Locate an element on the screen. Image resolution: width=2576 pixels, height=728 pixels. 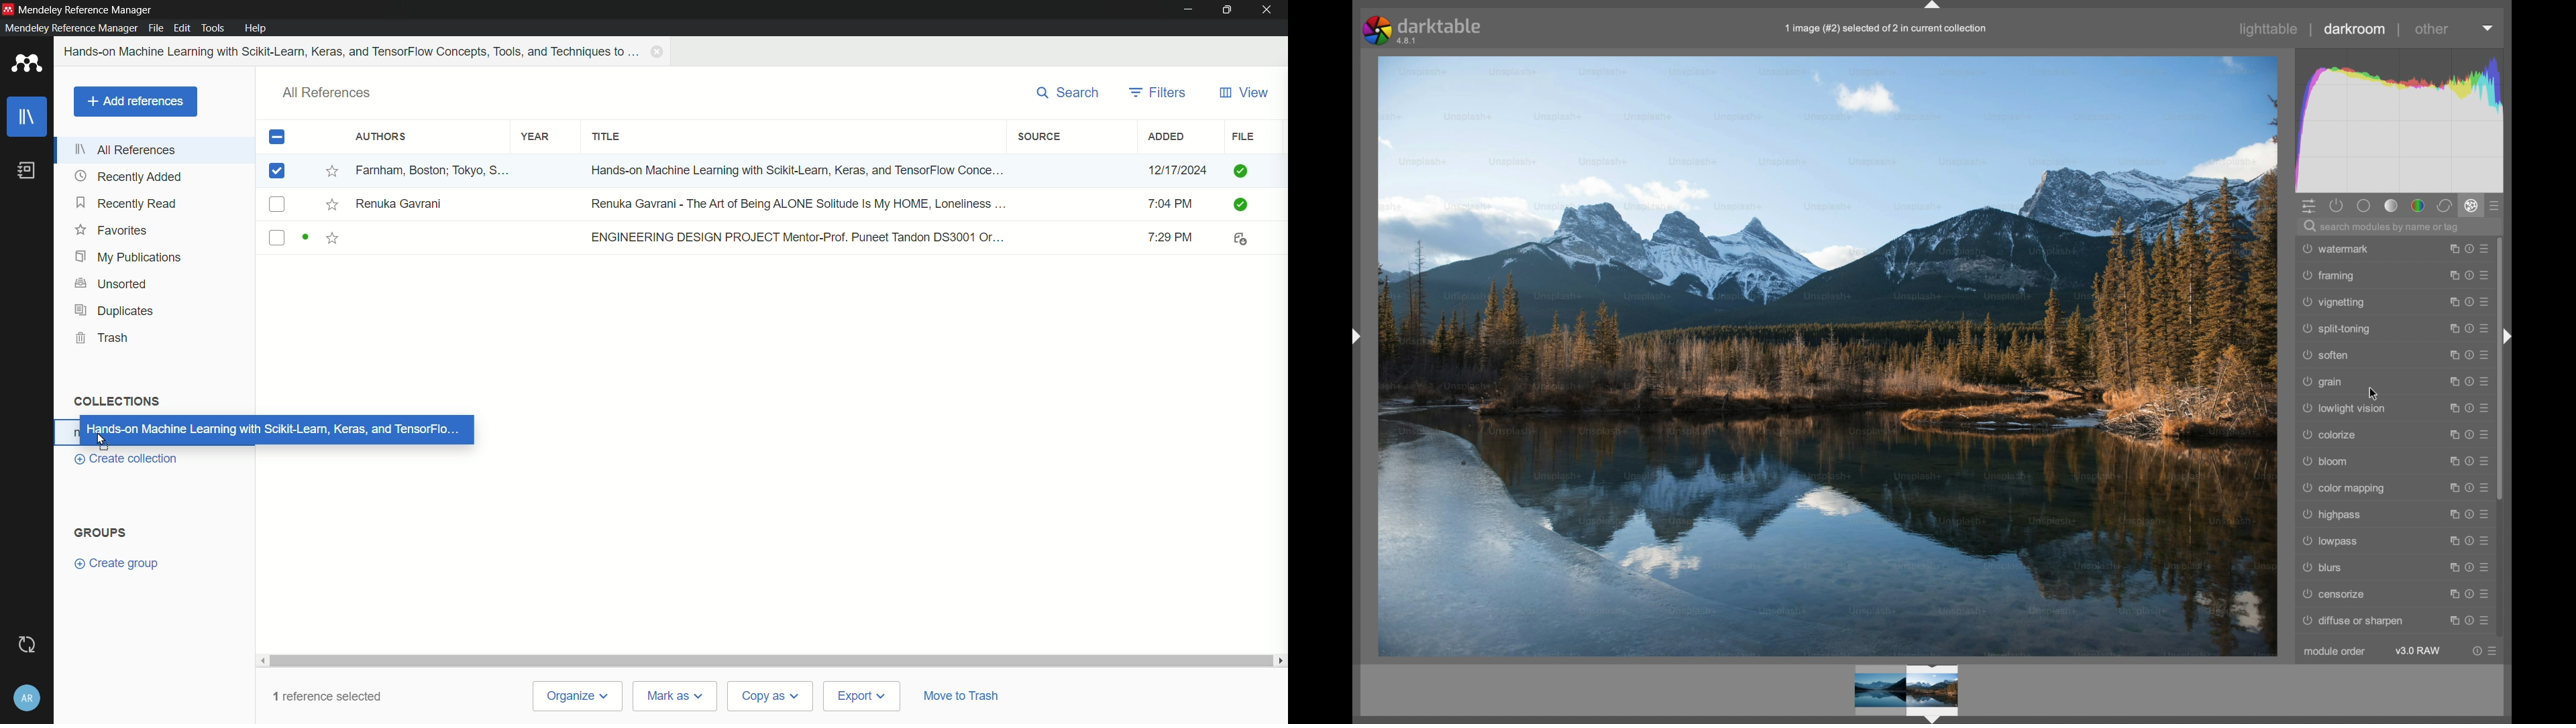
book-2 is located at coordinates (766, 204).